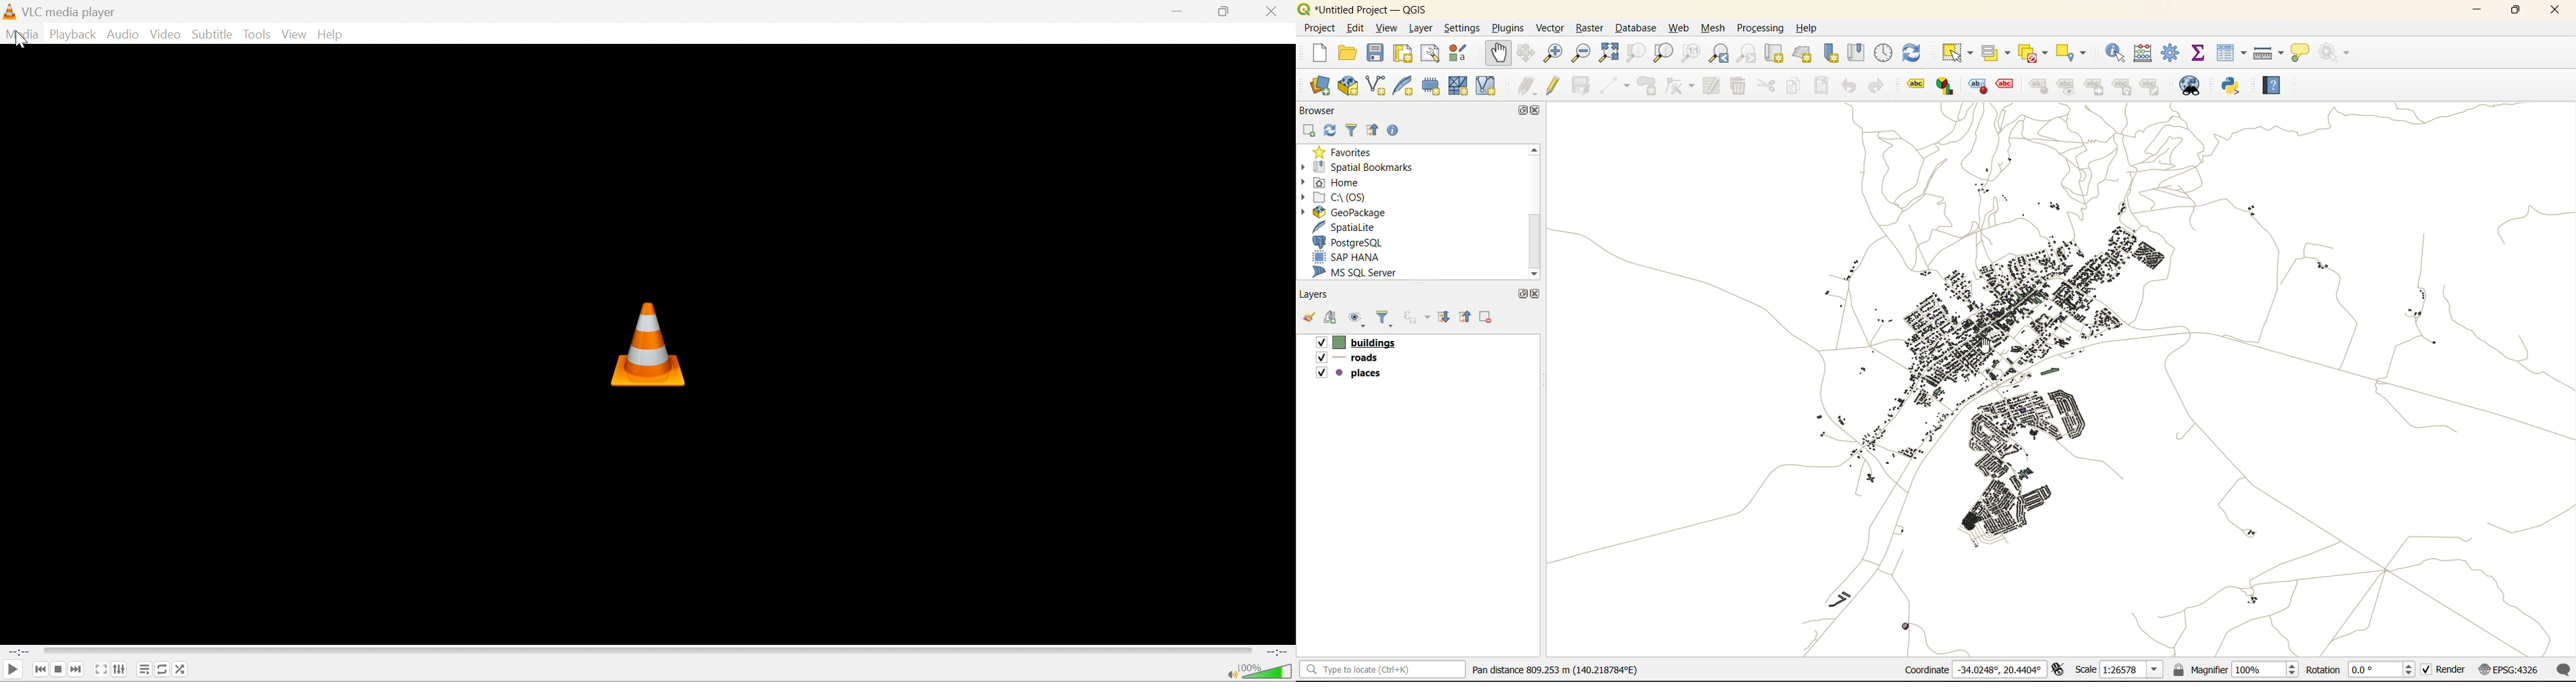 The image size is (2576, 700). Describe the element at coordinates (1376, 53) in the screenshot. I see `save` at that location.